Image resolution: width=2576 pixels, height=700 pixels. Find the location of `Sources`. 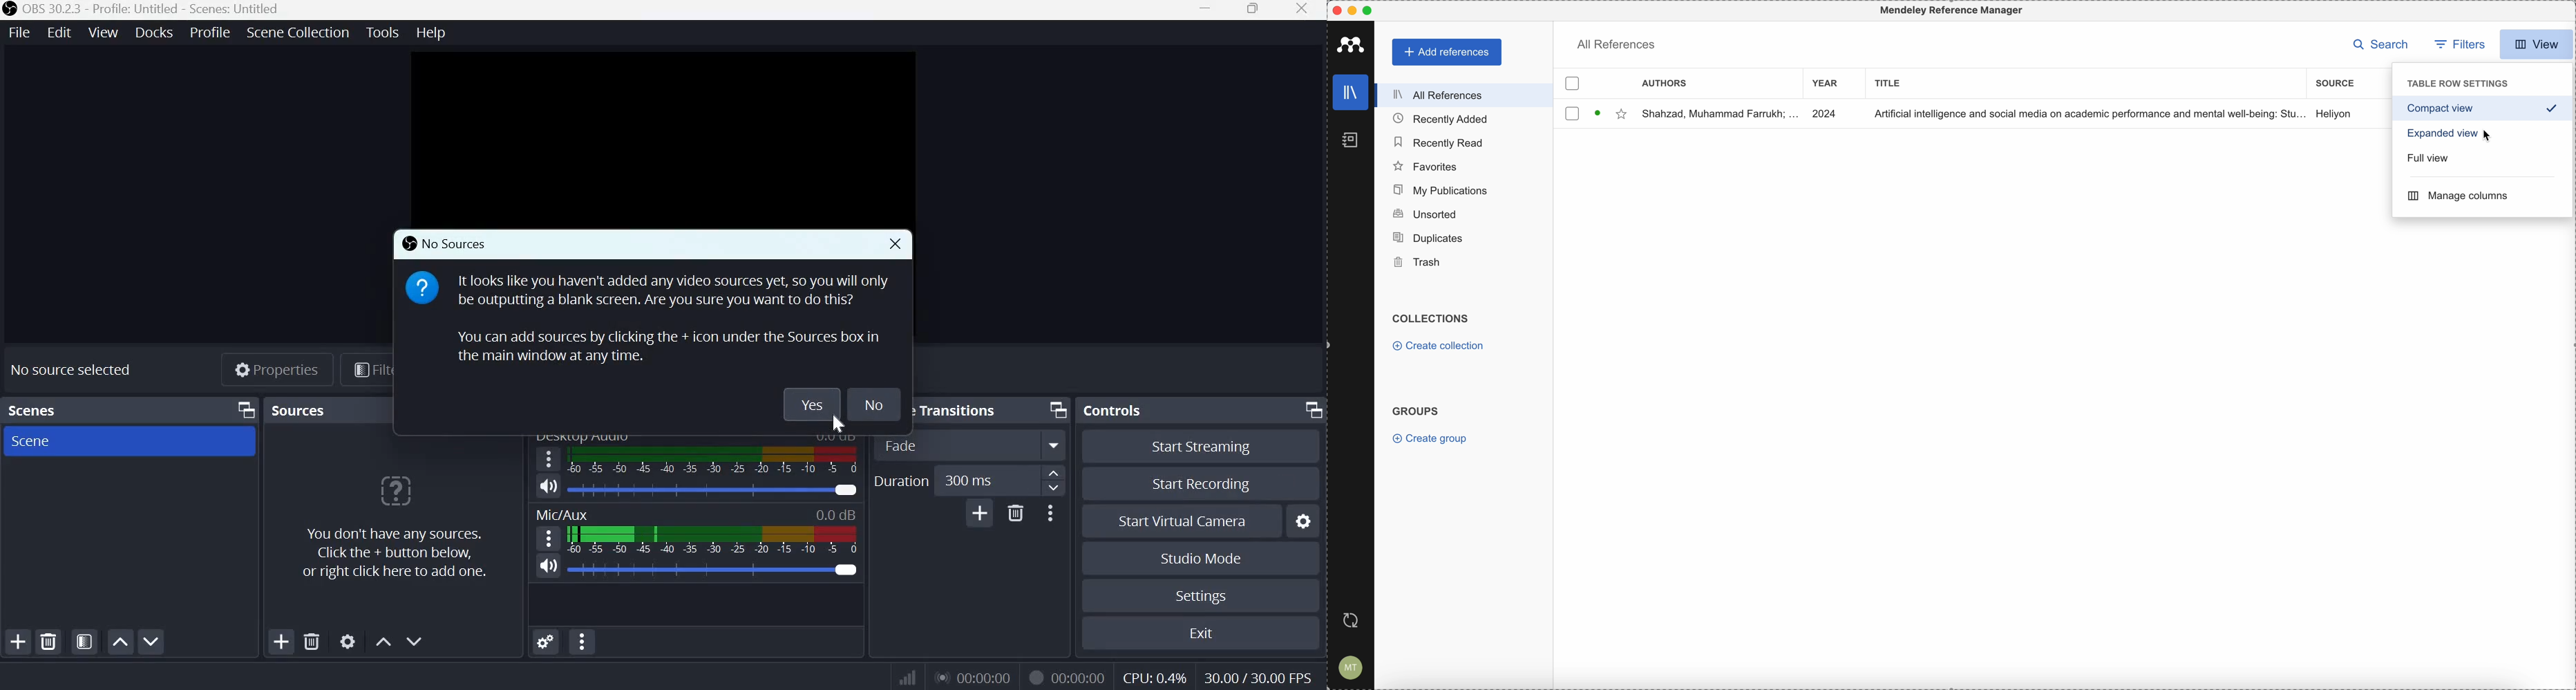

Sources is located at coordinates (321, 409).